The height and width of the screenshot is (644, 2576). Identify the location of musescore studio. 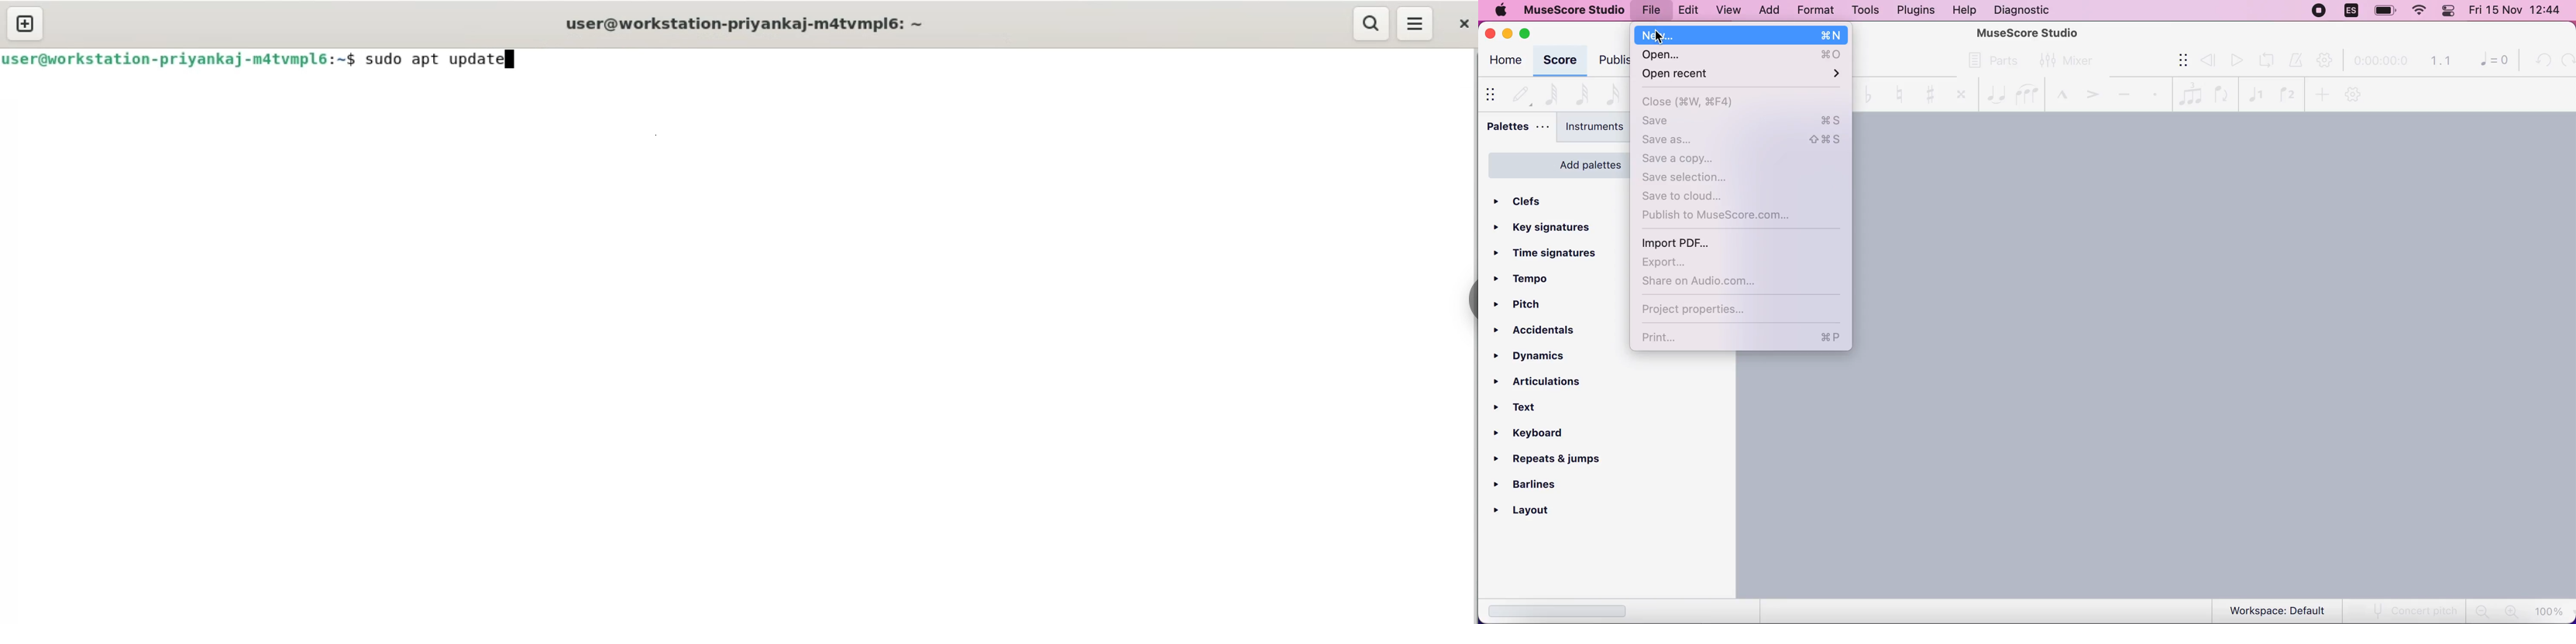
(1575, 10).